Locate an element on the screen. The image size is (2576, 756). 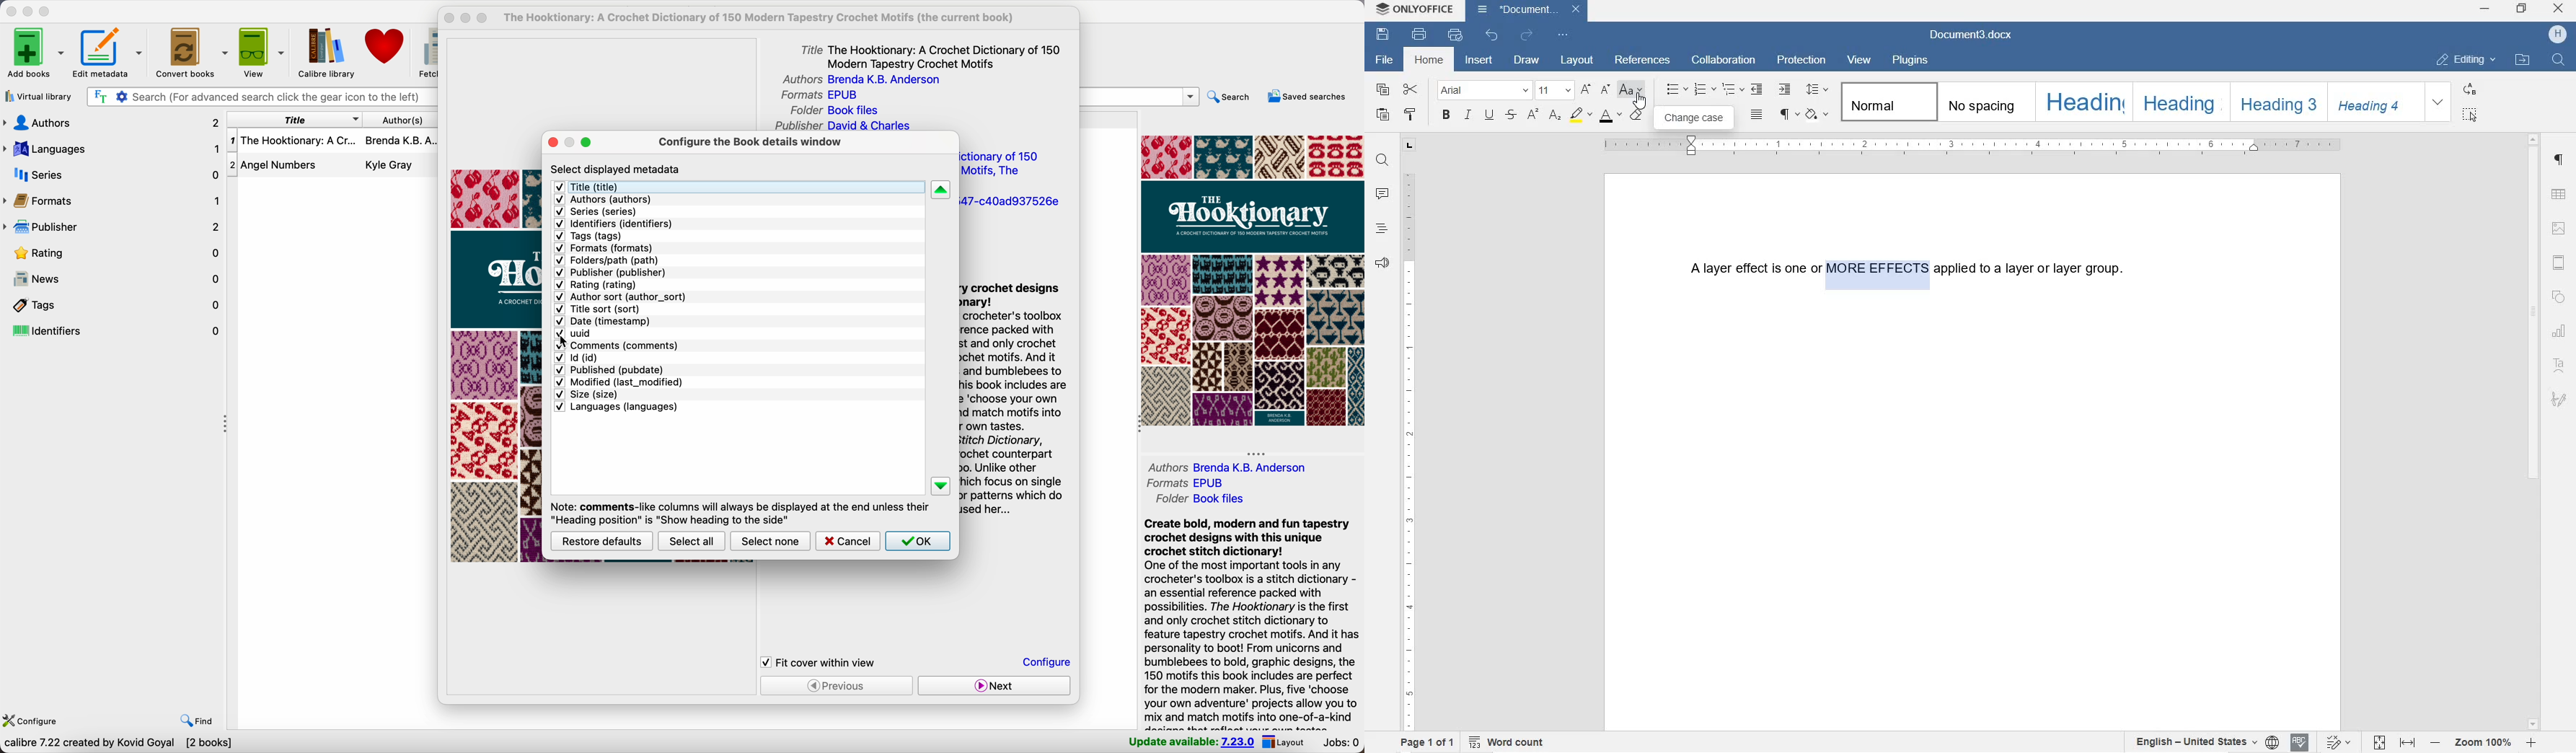
MULTILEVEL LISTS is located at coordinates (1734, 91).